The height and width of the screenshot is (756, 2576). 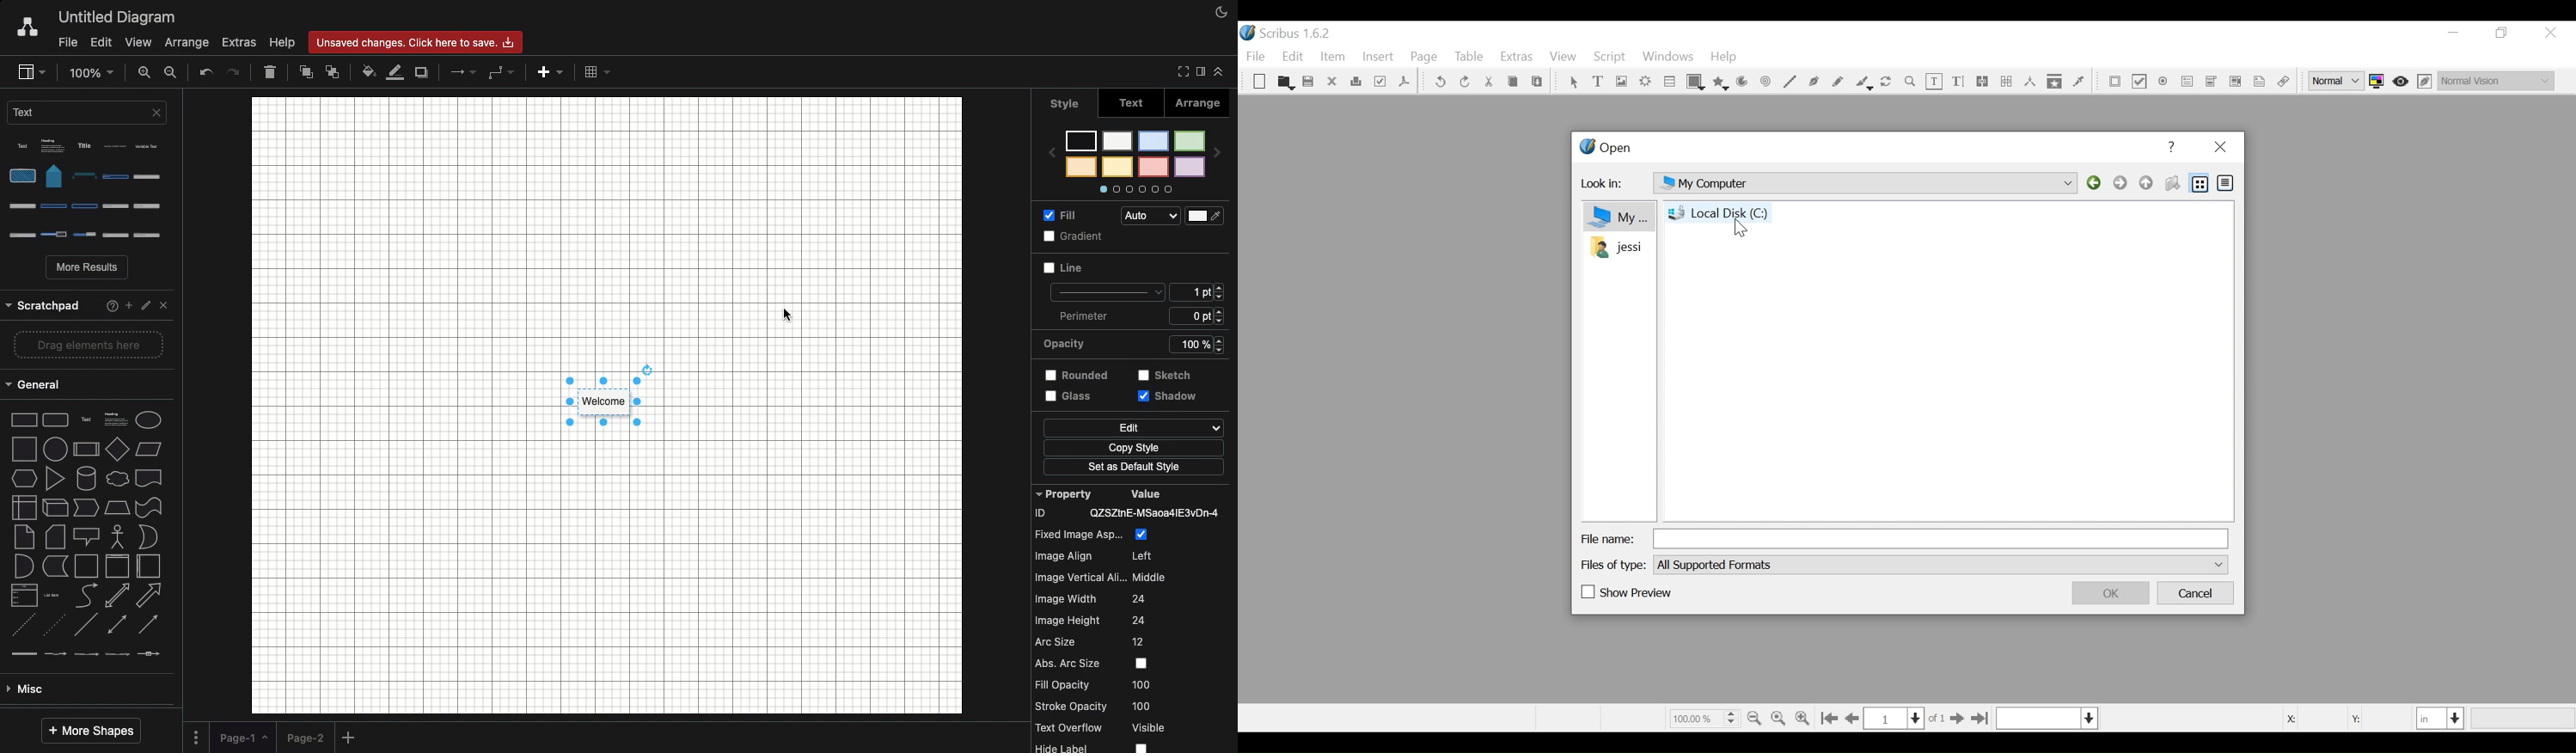 What do you see at coordinates (1742, 228) in the screenshot?
I see `Cursor` at bounding box center [1742, 228].